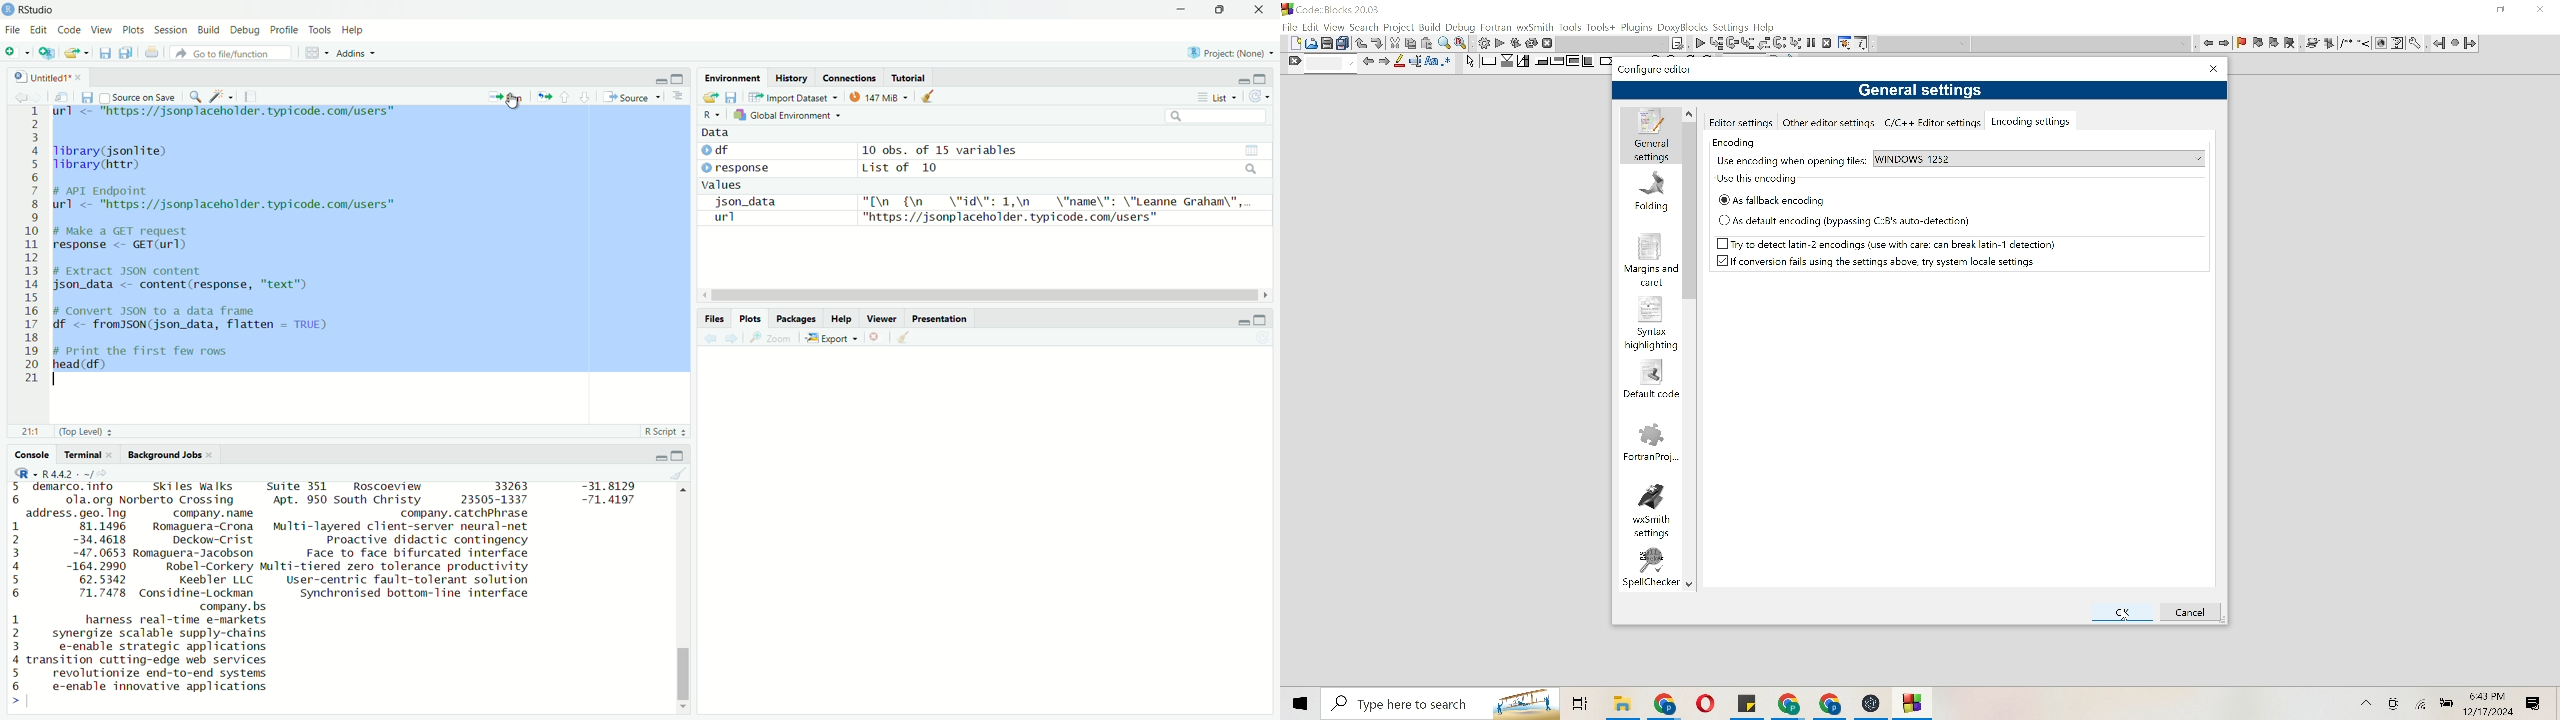 Image resolution: width=2576 pixels, height=728 pixels. What do you see at coordinates (1290, 25) in the screenshot?
I see `File` at bounding box center [1290, 25].